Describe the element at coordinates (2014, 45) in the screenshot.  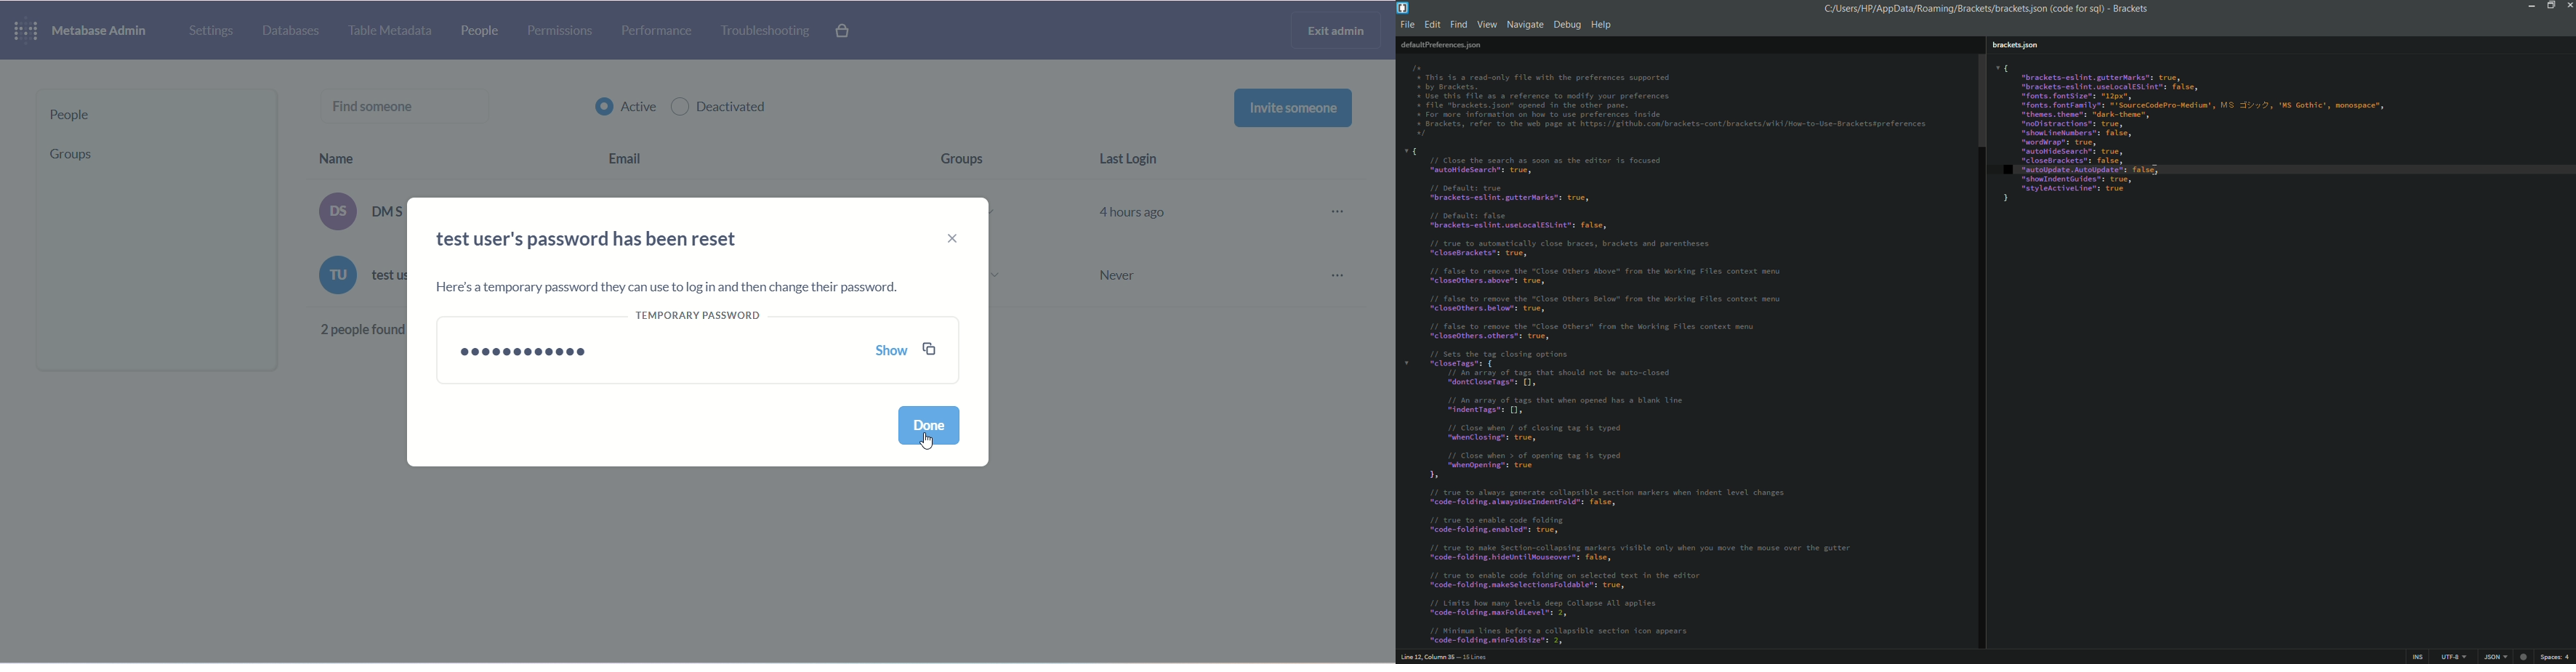
I see `brackets.json` at that location.